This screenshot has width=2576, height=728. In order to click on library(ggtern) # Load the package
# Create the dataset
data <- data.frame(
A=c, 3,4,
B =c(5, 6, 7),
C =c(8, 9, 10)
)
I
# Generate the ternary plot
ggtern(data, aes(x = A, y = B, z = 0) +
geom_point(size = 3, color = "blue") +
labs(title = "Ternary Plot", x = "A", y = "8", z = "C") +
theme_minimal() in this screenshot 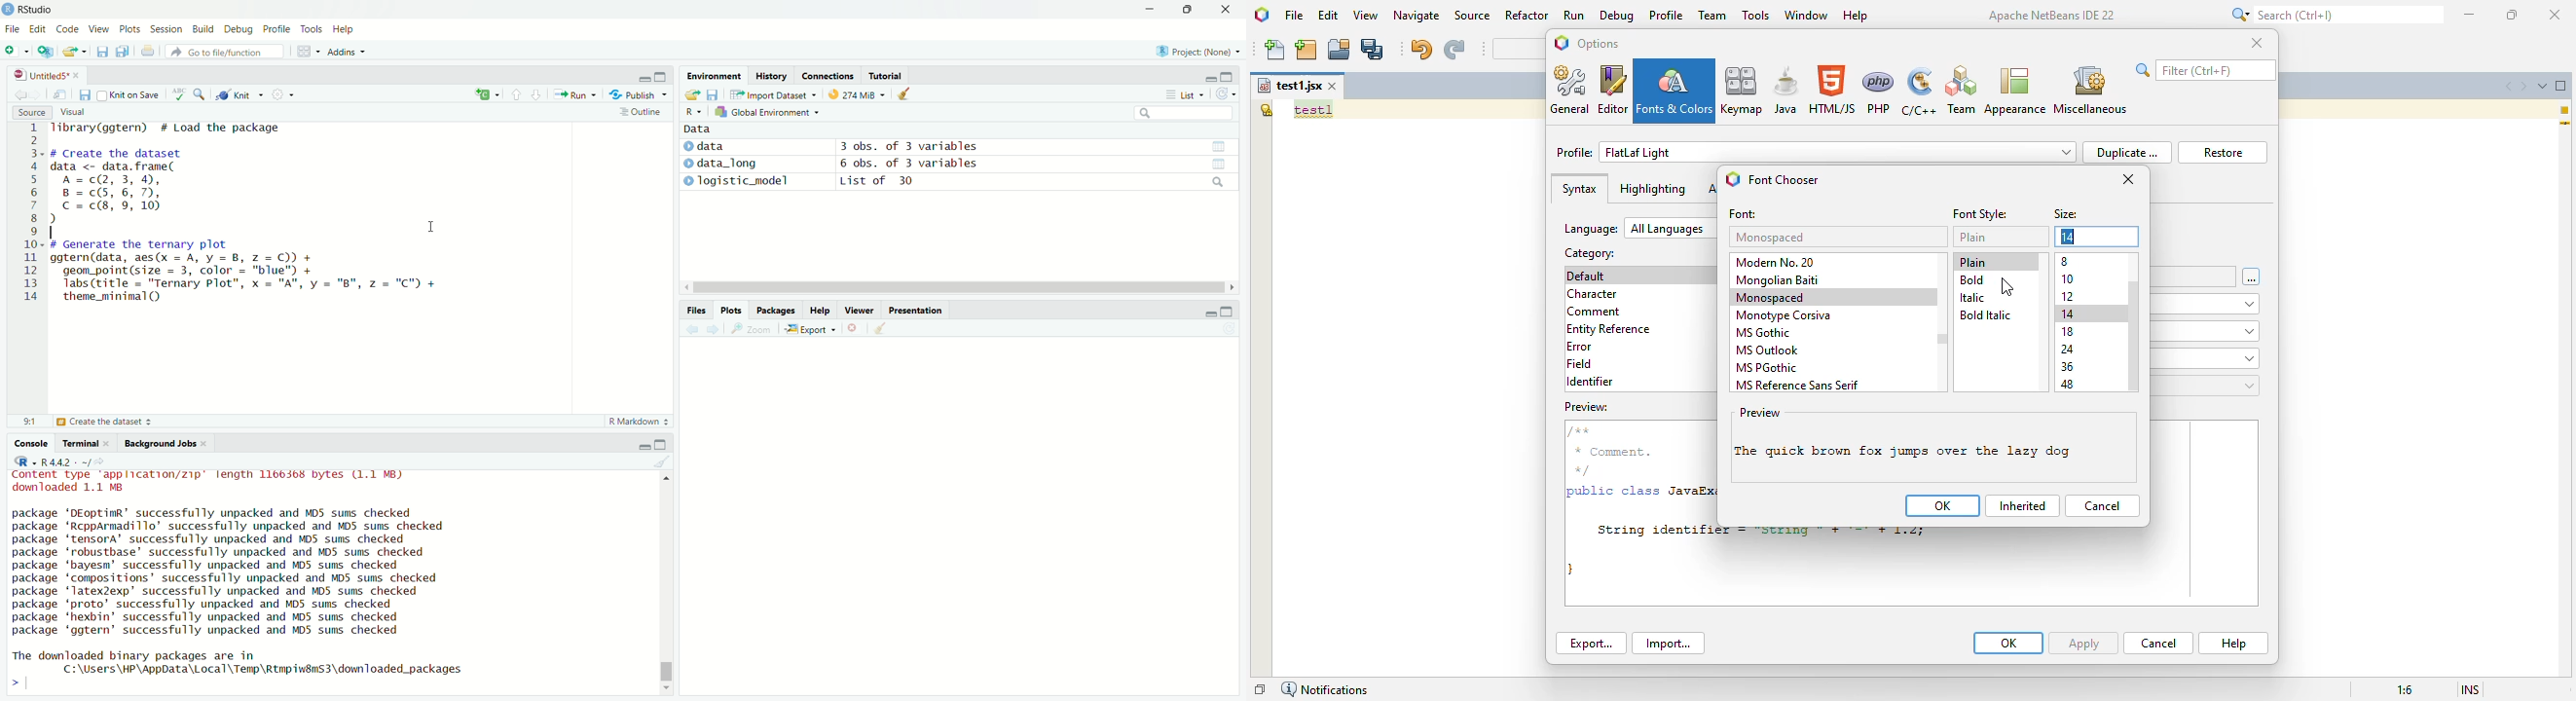, I will do `click(254, 218)`.